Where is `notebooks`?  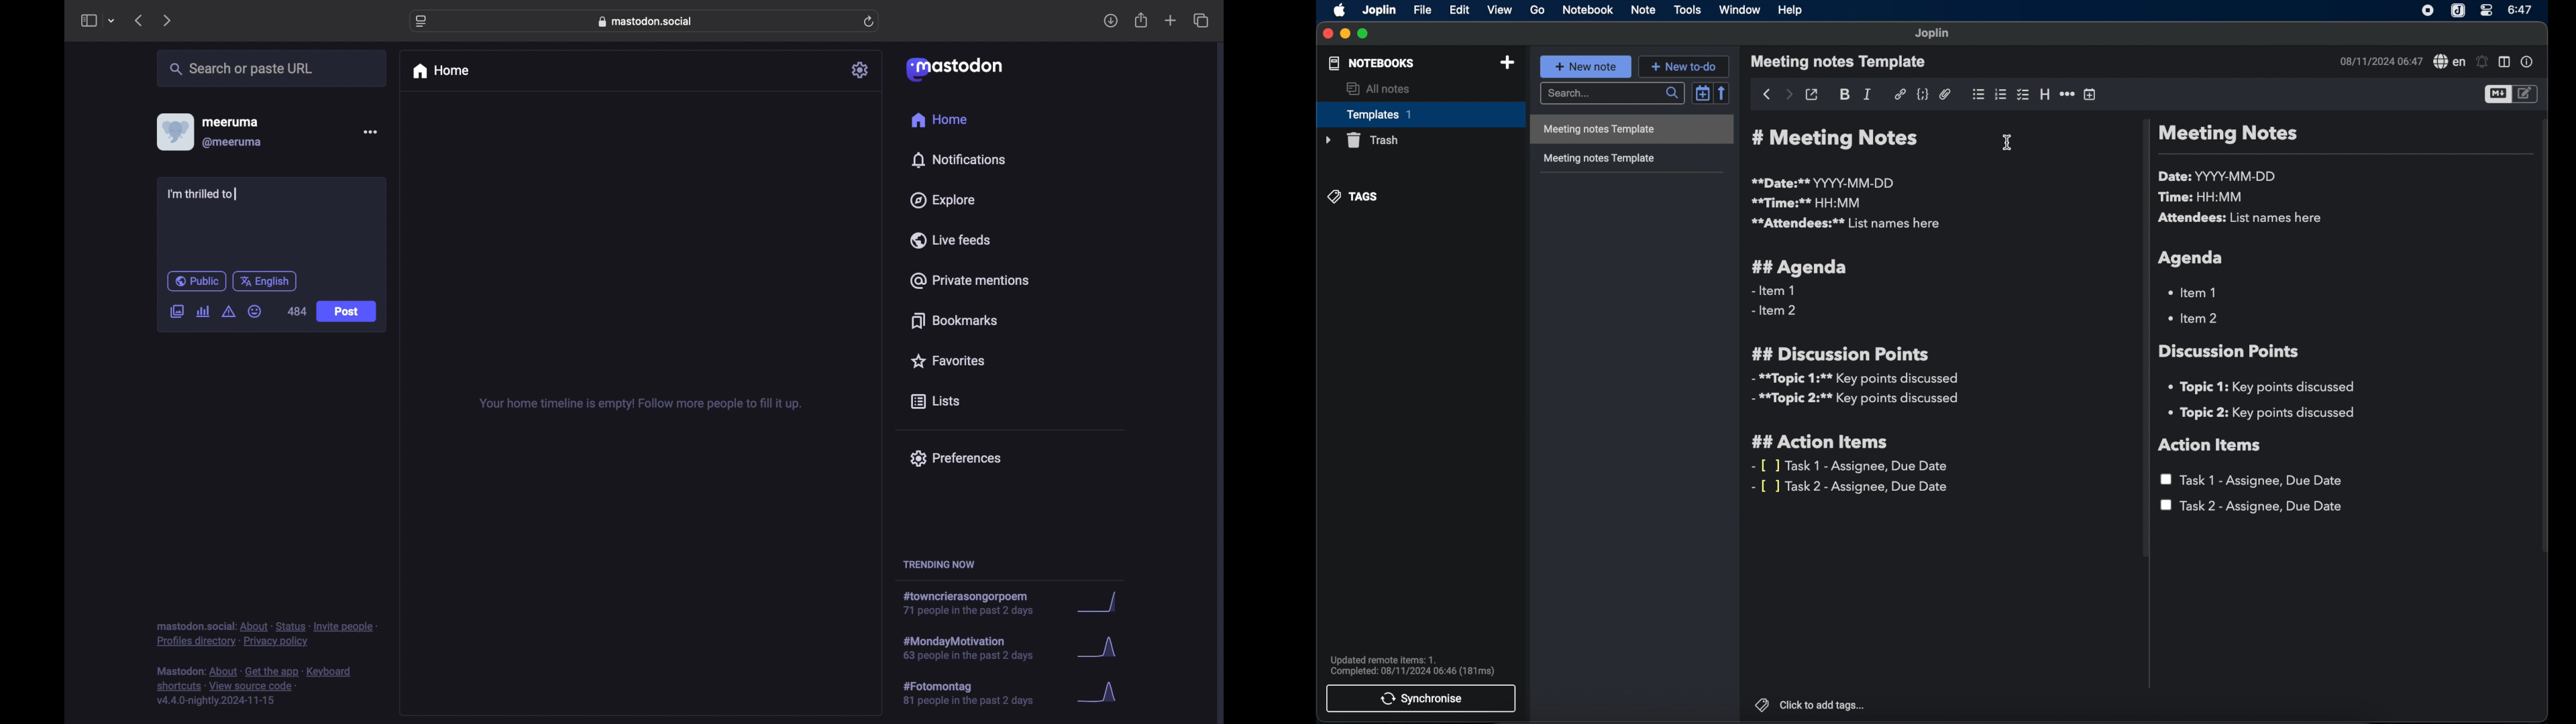 notebooks is located at coordinates (1371, 64).